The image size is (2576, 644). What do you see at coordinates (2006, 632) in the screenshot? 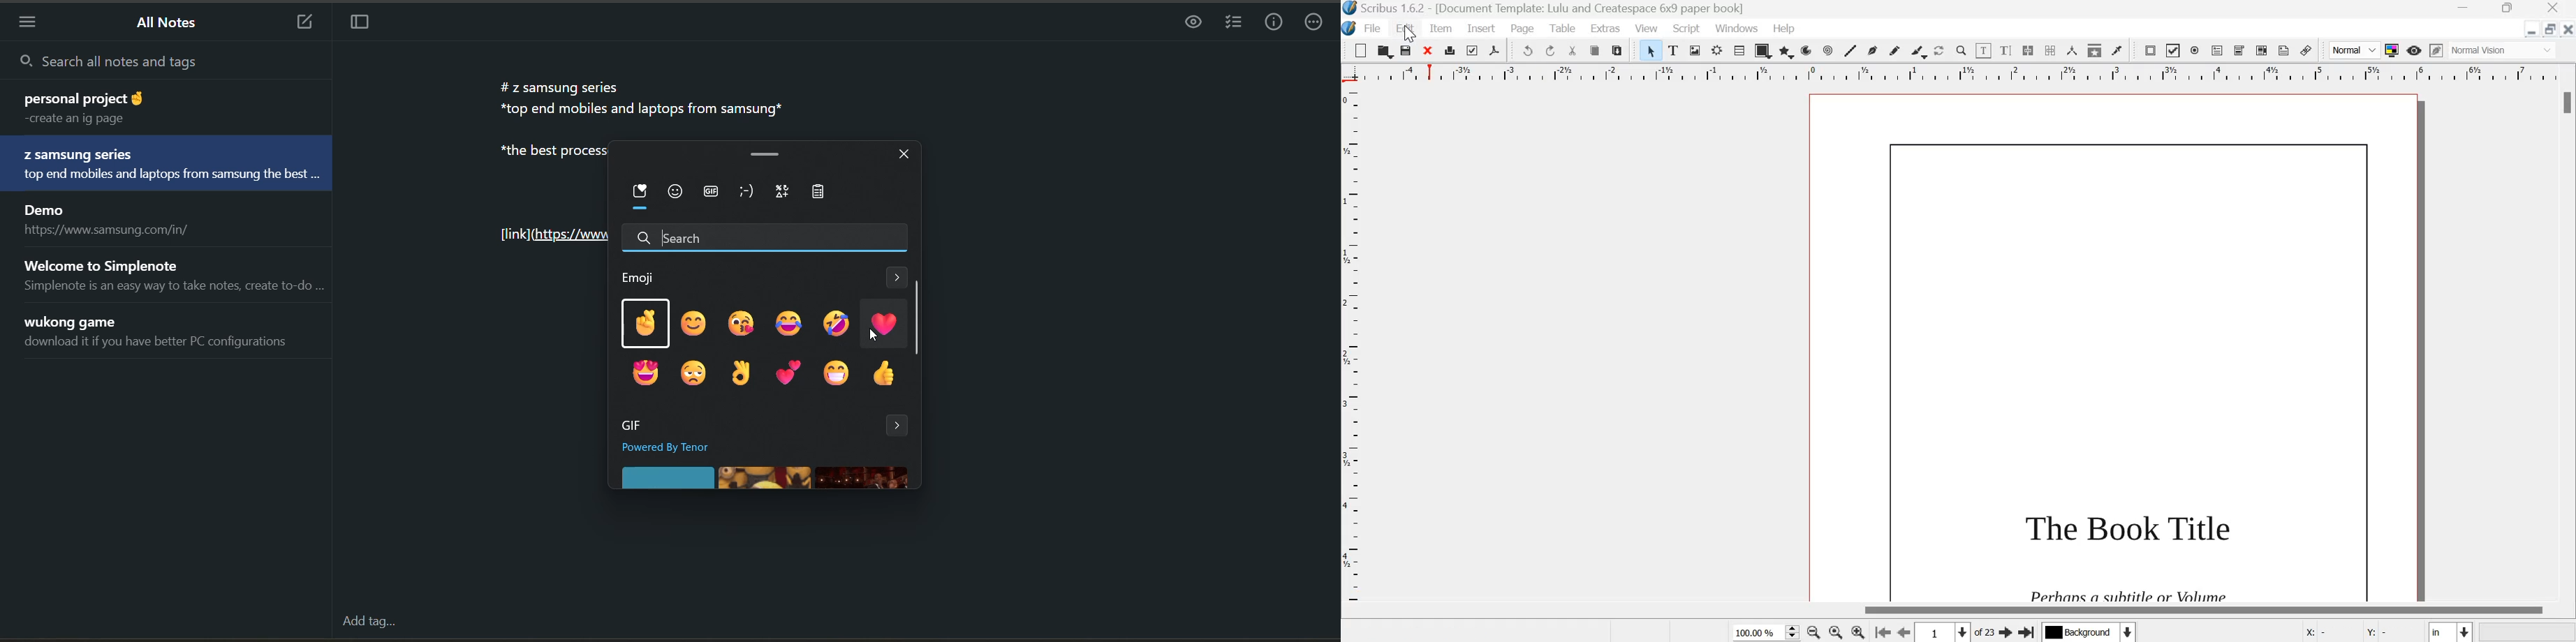
I see `Go to the next page` at bounding box center [2006, 632].